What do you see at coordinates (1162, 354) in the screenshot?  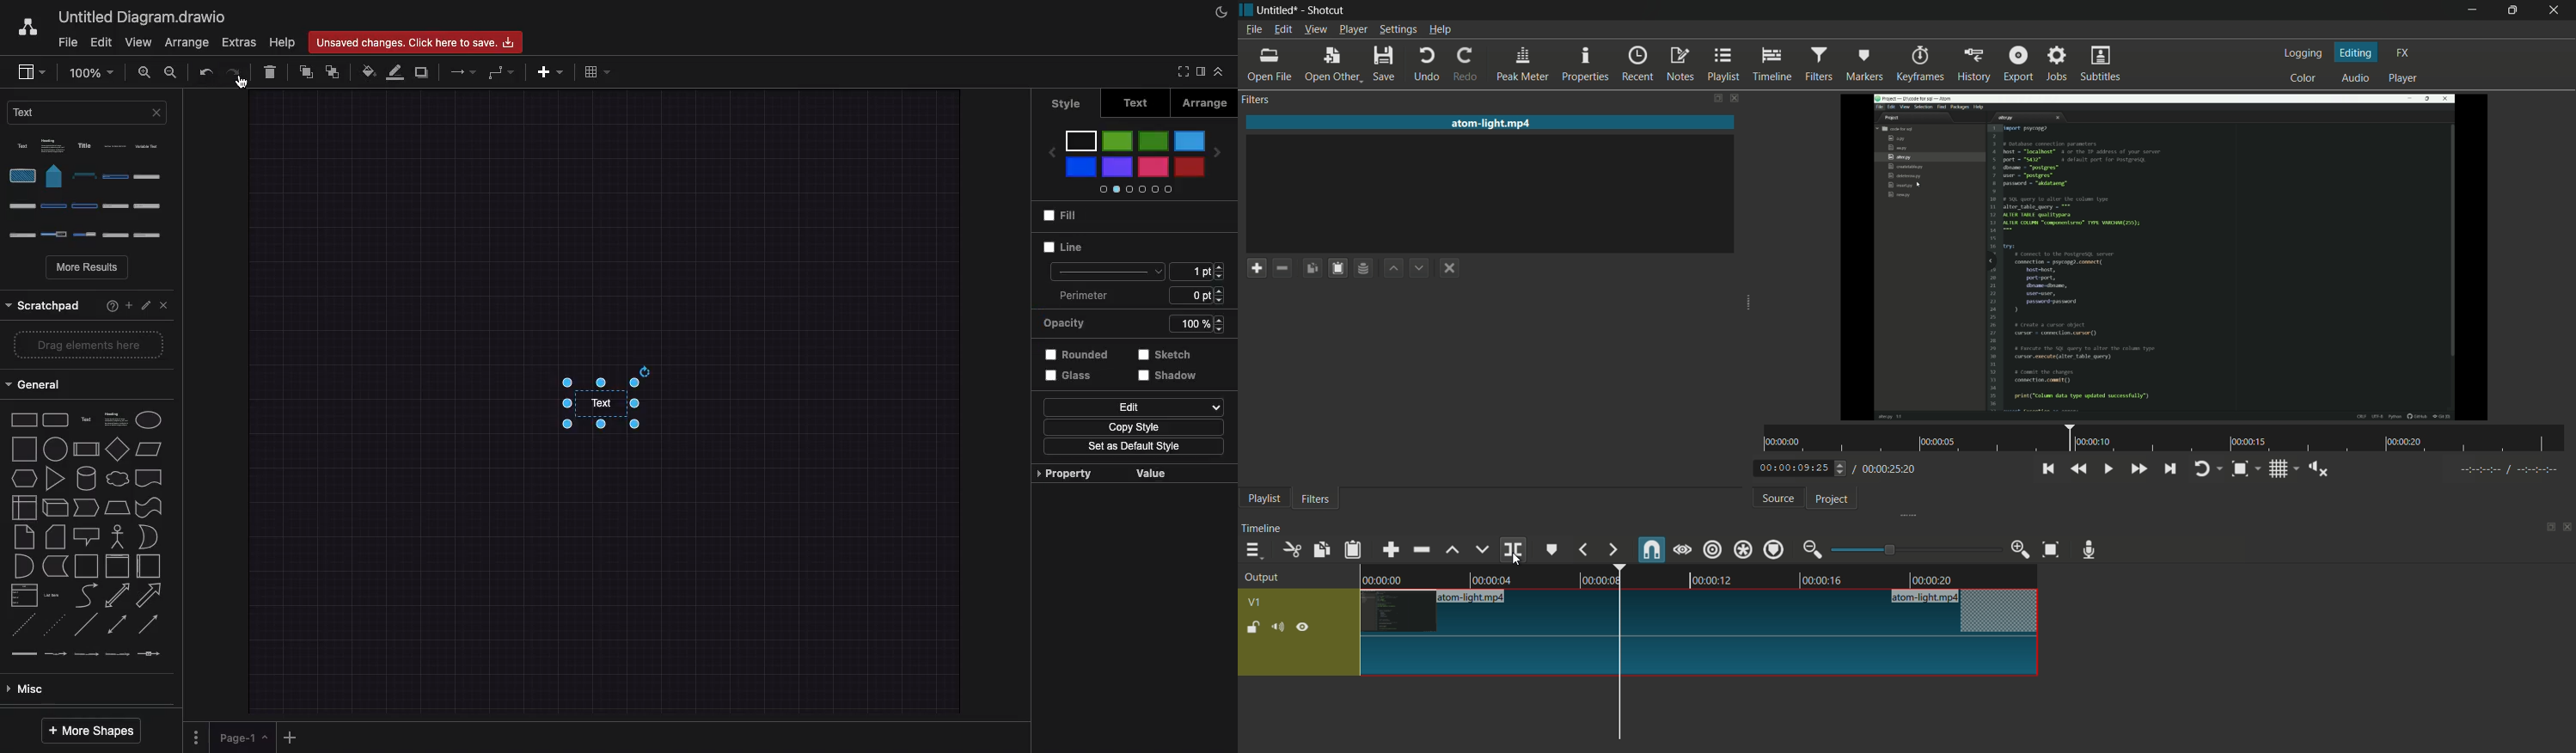 I see `Skecth` at bounding box center [1162, 354].